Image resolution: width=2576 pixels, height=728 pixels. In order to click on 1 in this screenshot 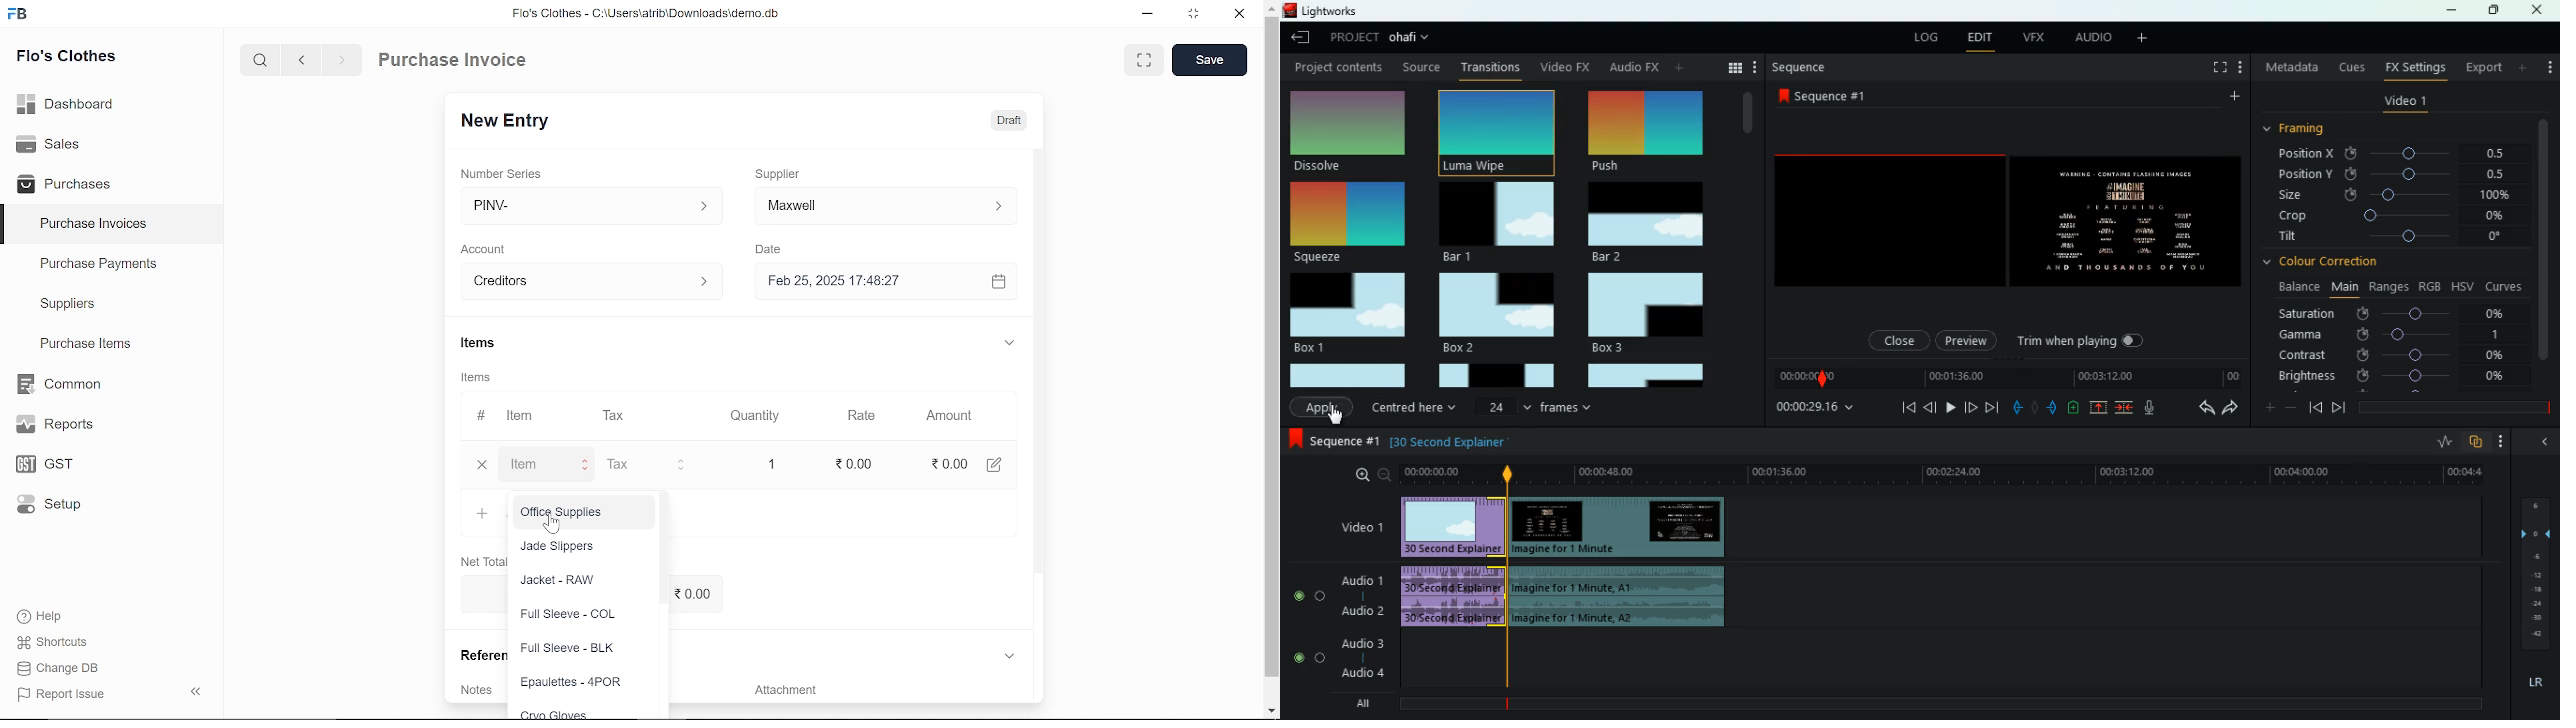, I will do `click(782, 464)`.